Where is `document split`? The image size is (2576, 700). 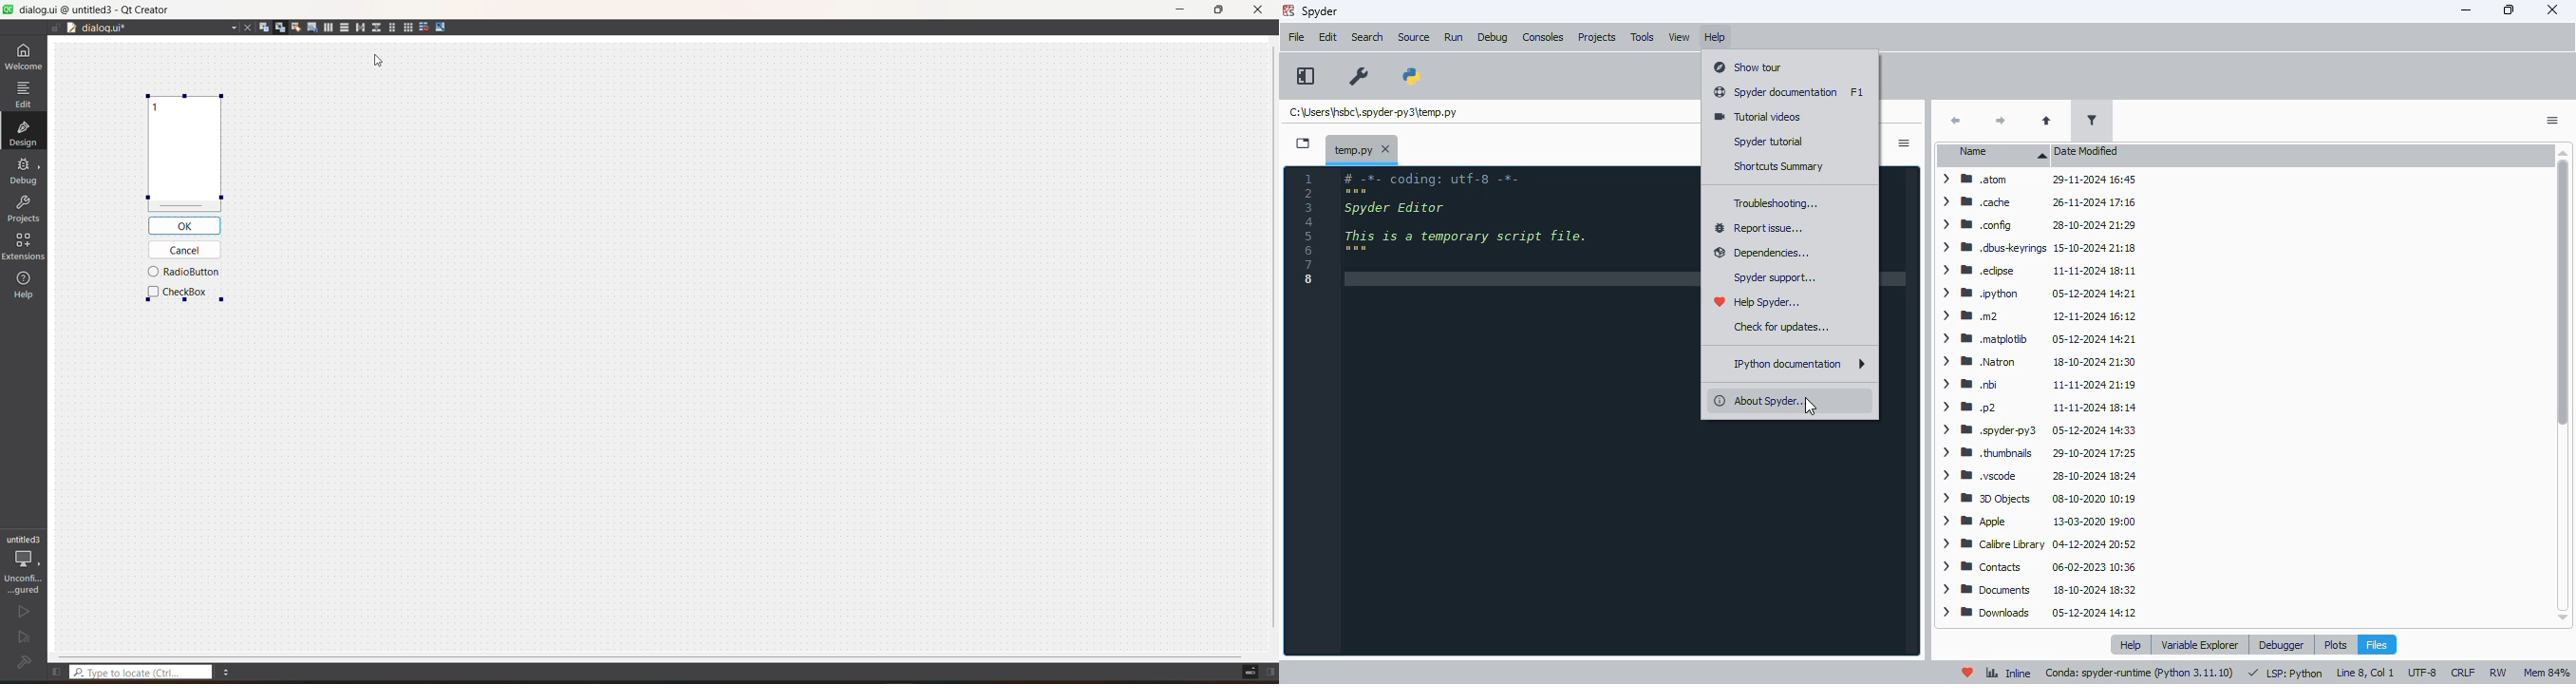 document split is located at coordinates (71, 28).